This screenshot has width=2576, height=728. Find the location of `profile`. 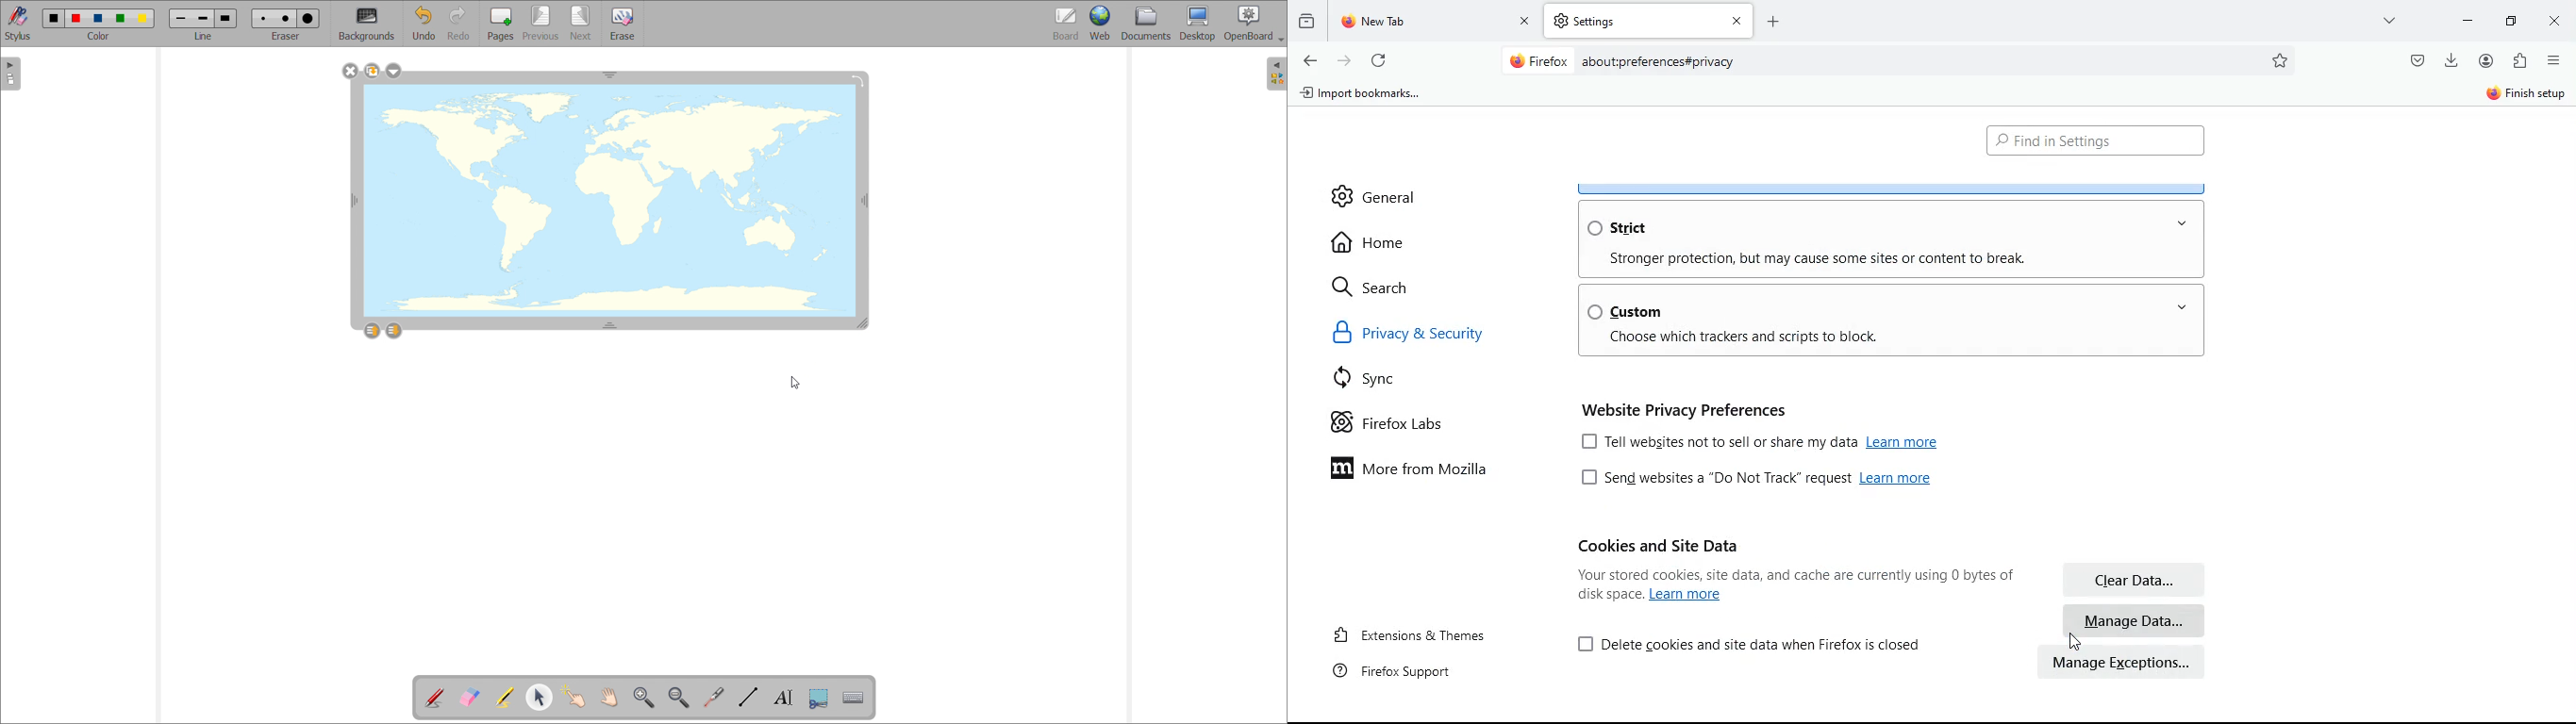

profile is located at coordinates (2490, 60).